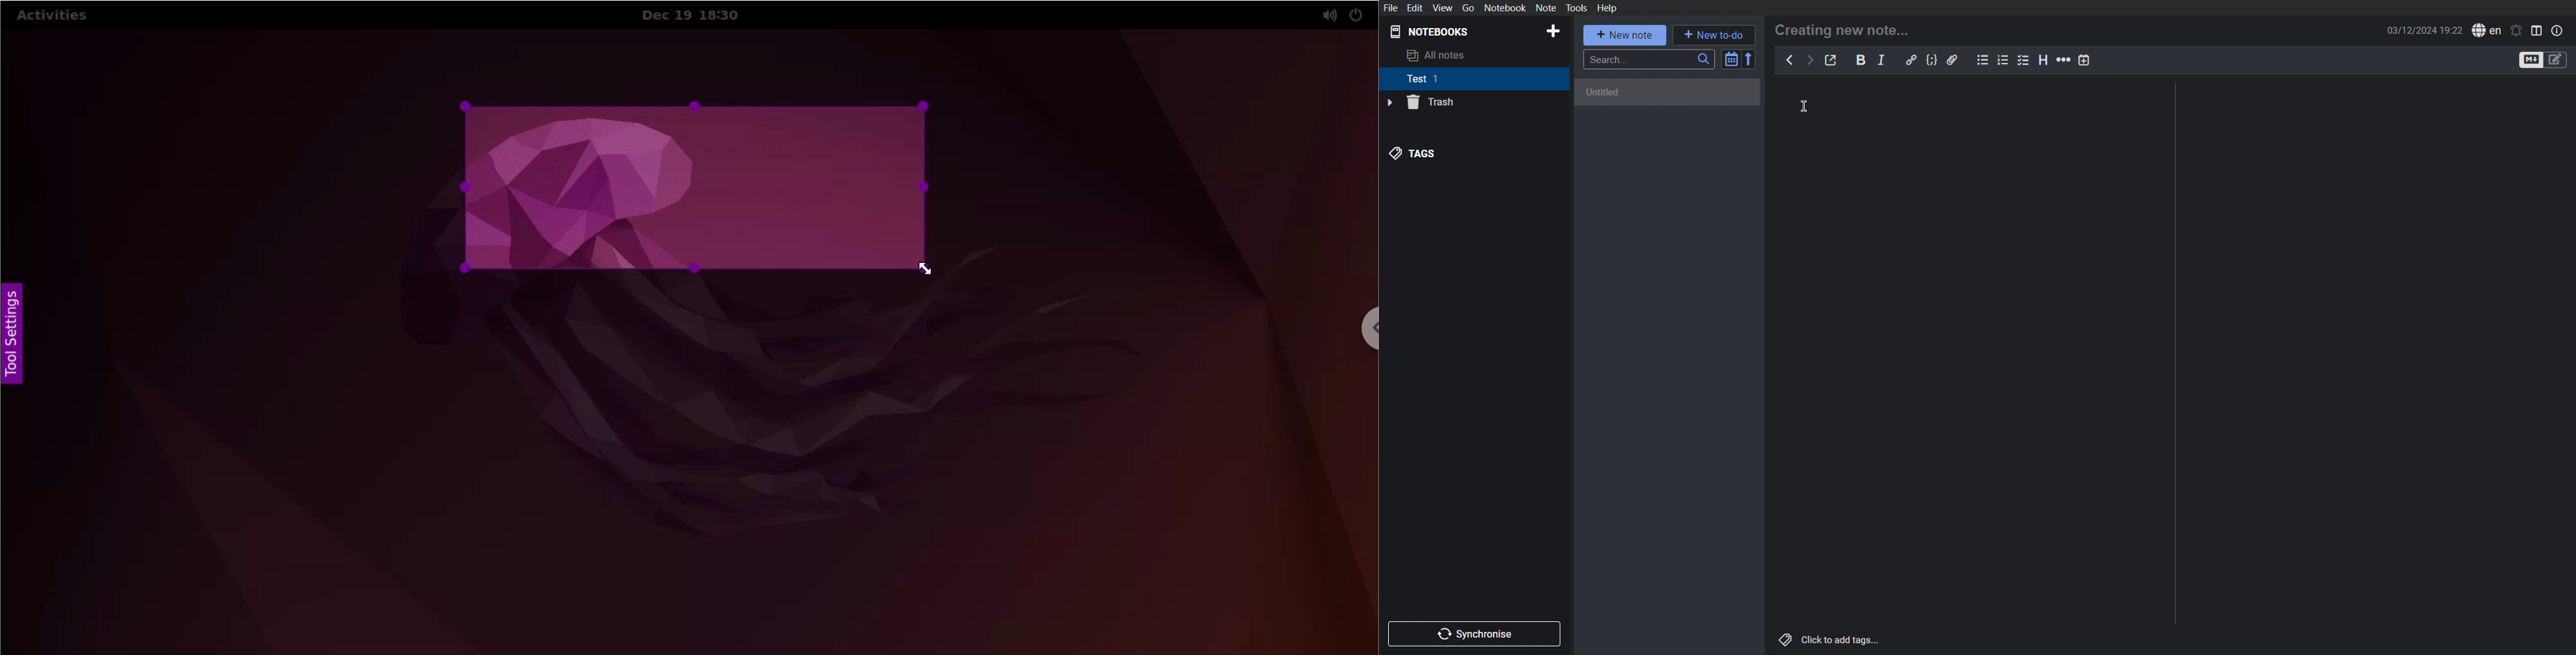 The width and height of the screenshot is (2576, 672). Describe the element at coordinates (2044, 60) in the screenshot. I see `Headings` at that location.